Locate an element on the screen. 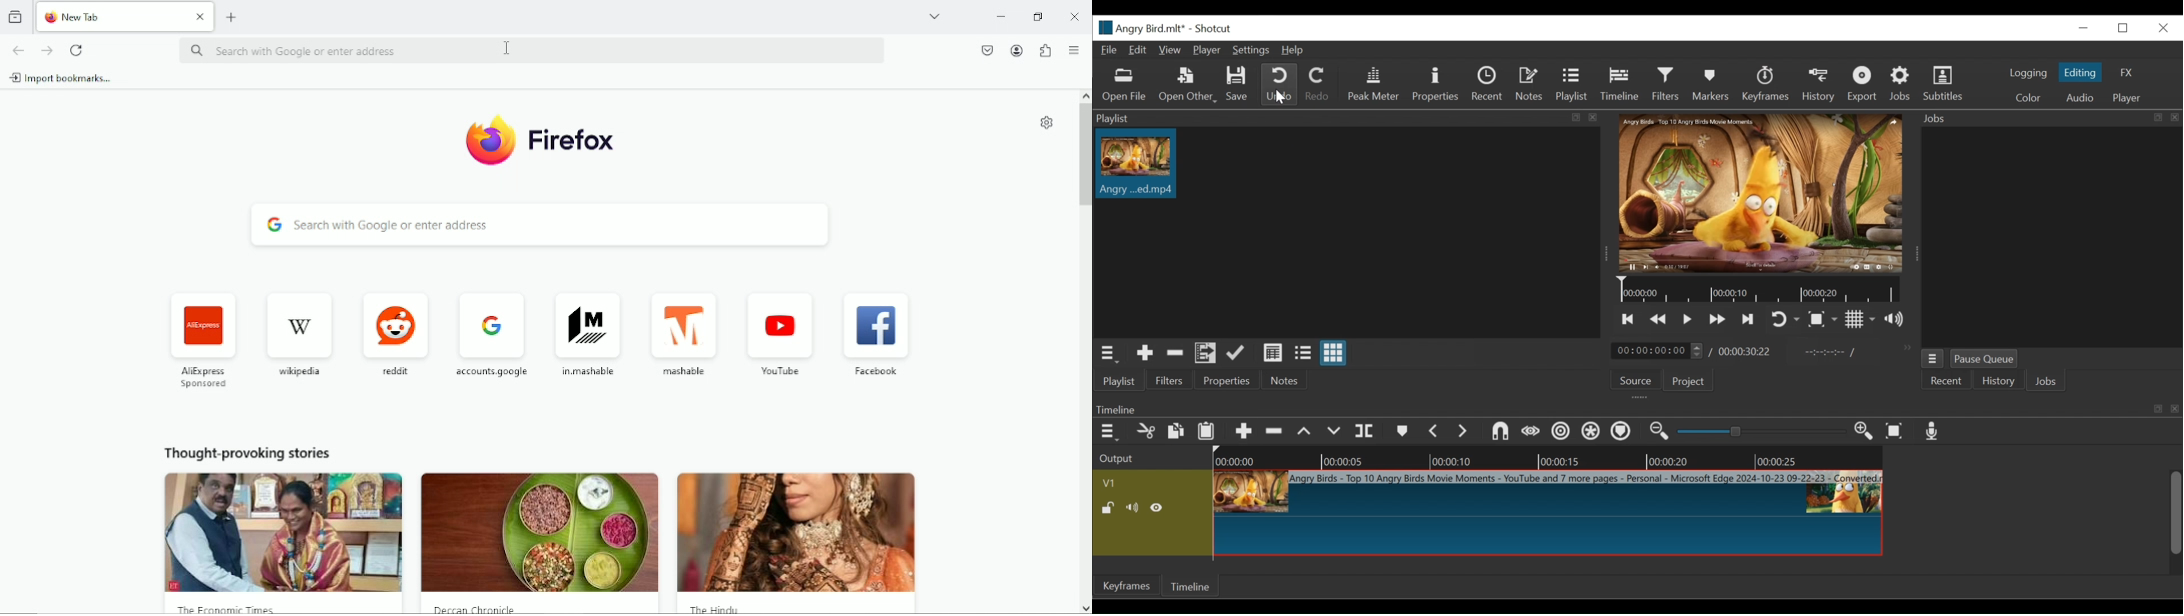 Image resolution: width=2184 pixels, height=616 pixels. Toggle play or pause (space) is located at coordinates (1687, 318).